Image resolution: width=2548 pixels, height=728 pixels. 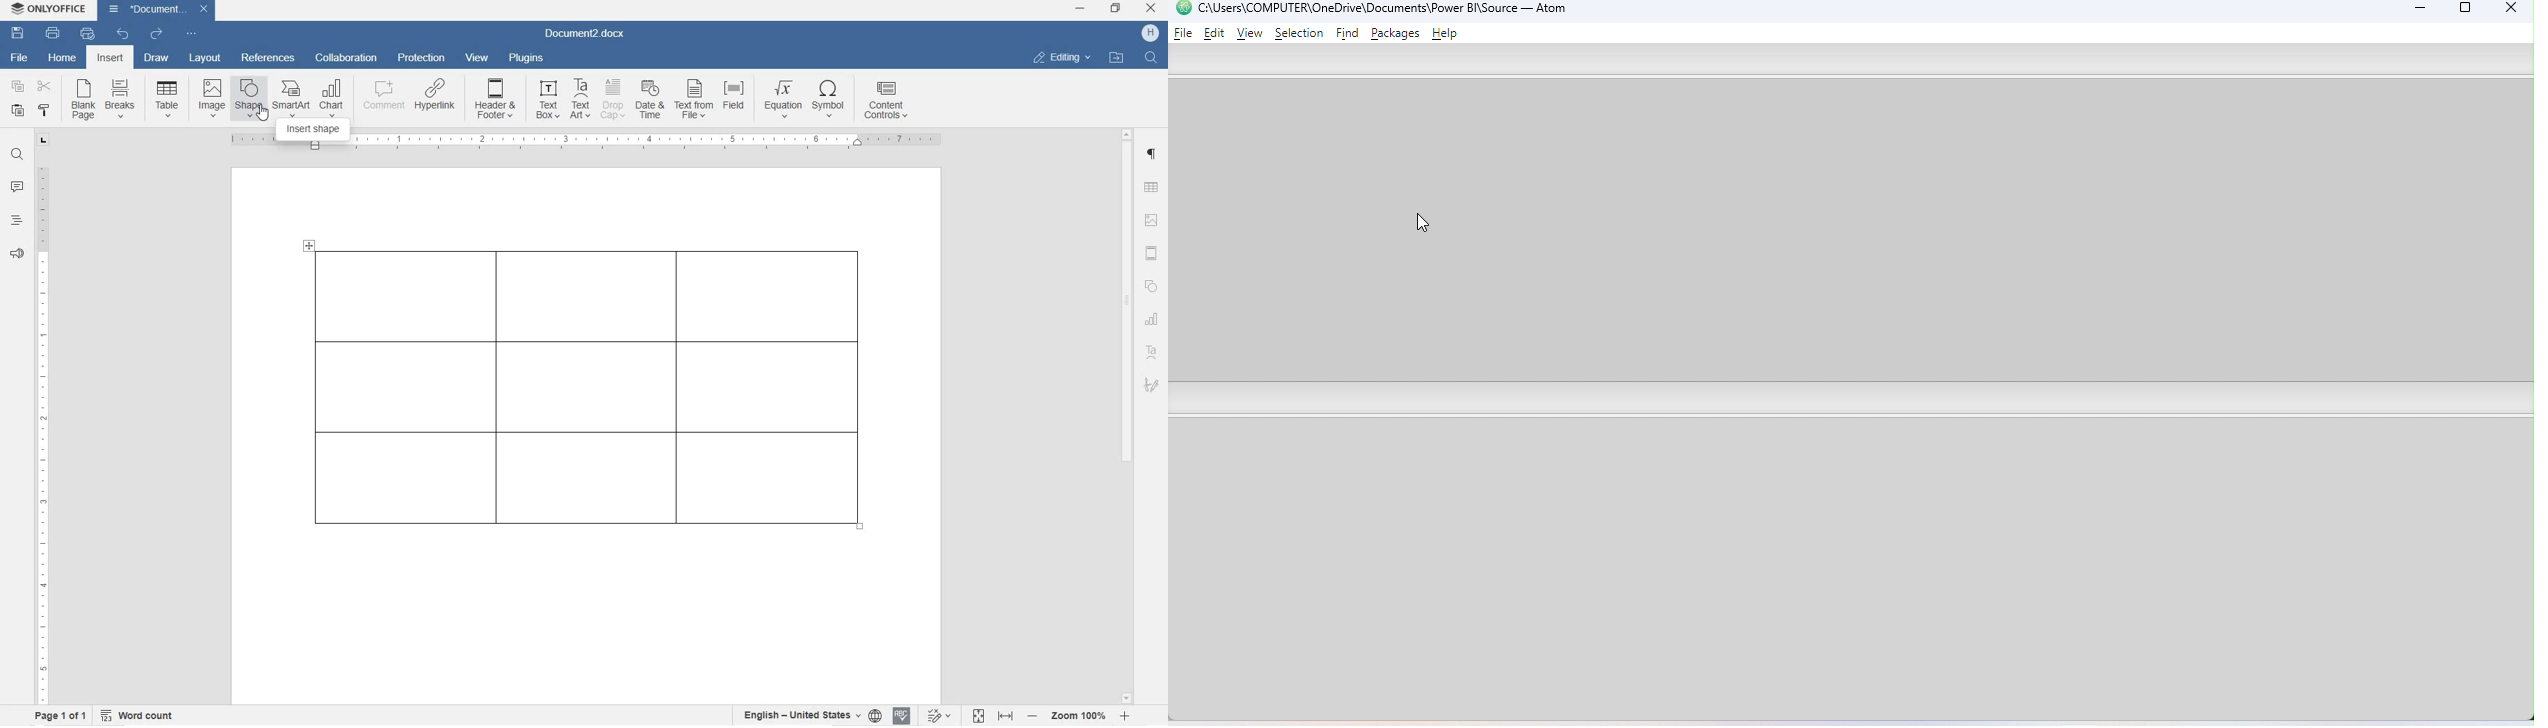 I want to click on insert table, so click(x=164, y=99).